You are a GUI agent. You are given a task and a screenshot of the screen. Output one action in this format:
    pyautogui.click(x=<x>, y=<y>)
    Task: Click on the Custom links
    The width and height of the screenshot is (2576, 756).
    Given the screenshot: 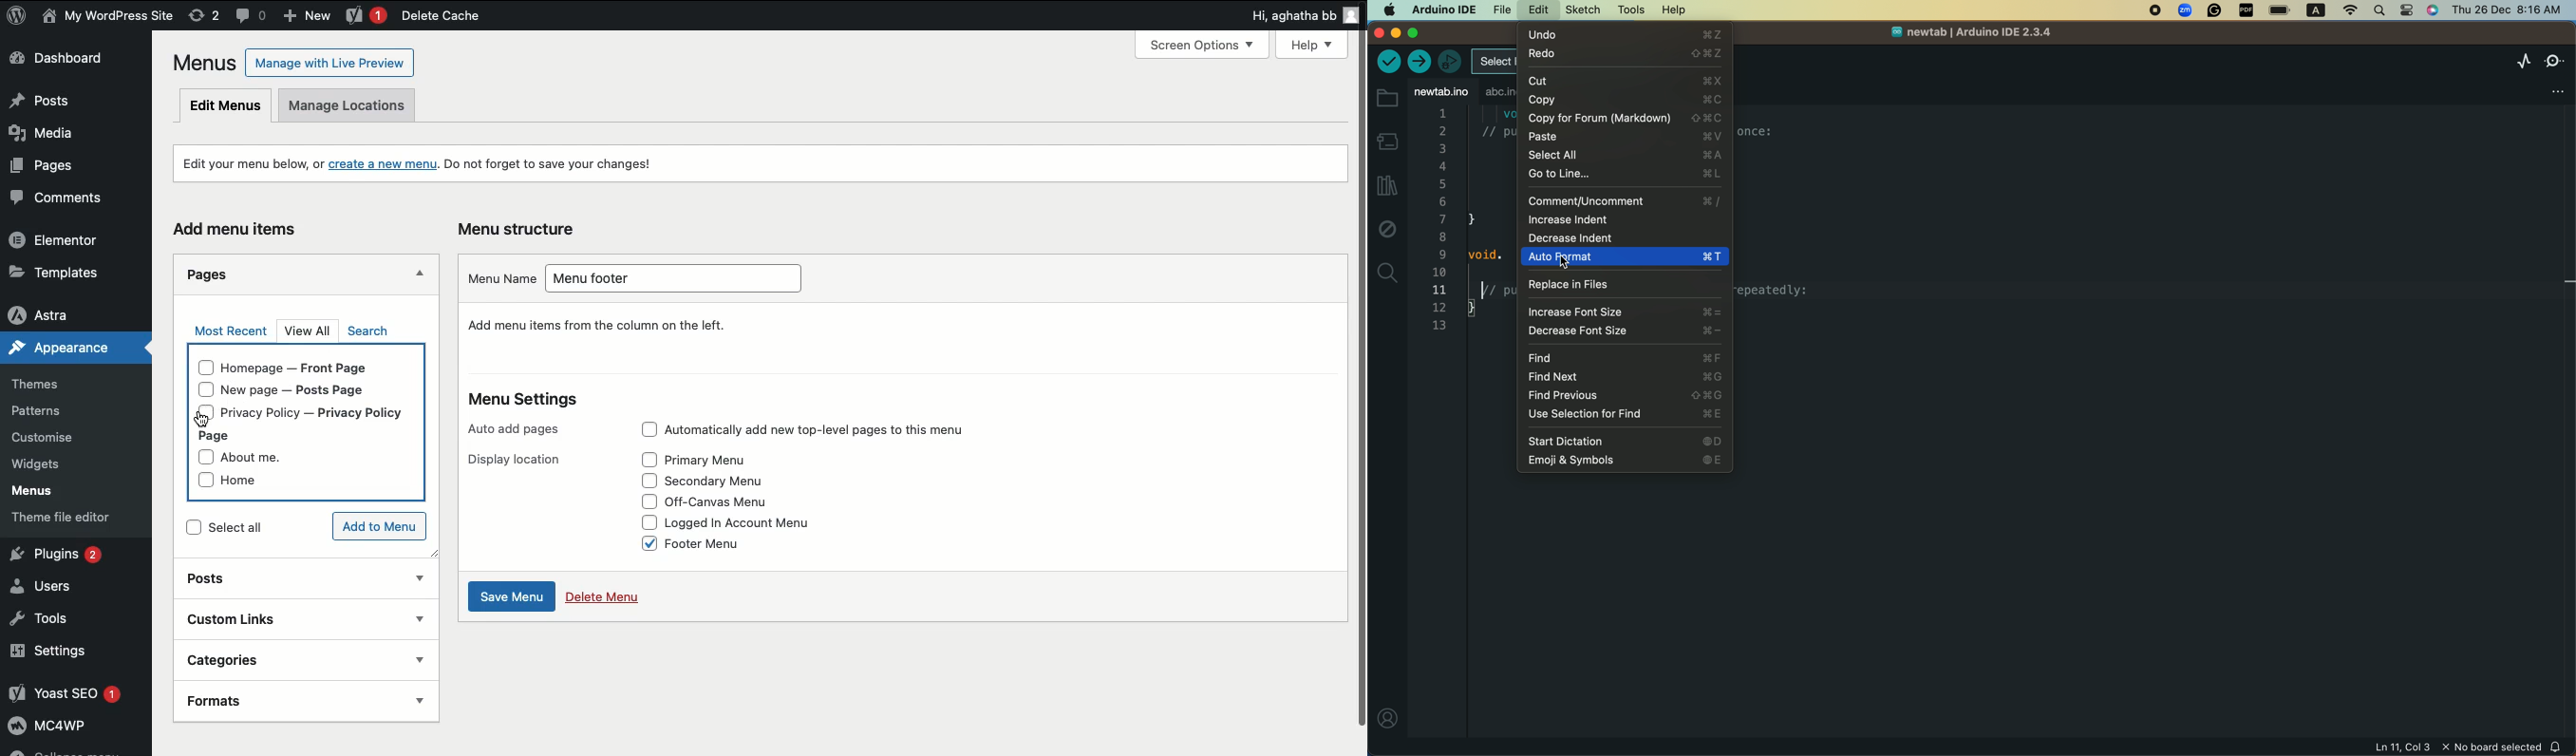 What is the action you would take?
    pyautogui.click(x=272, y=618)
    